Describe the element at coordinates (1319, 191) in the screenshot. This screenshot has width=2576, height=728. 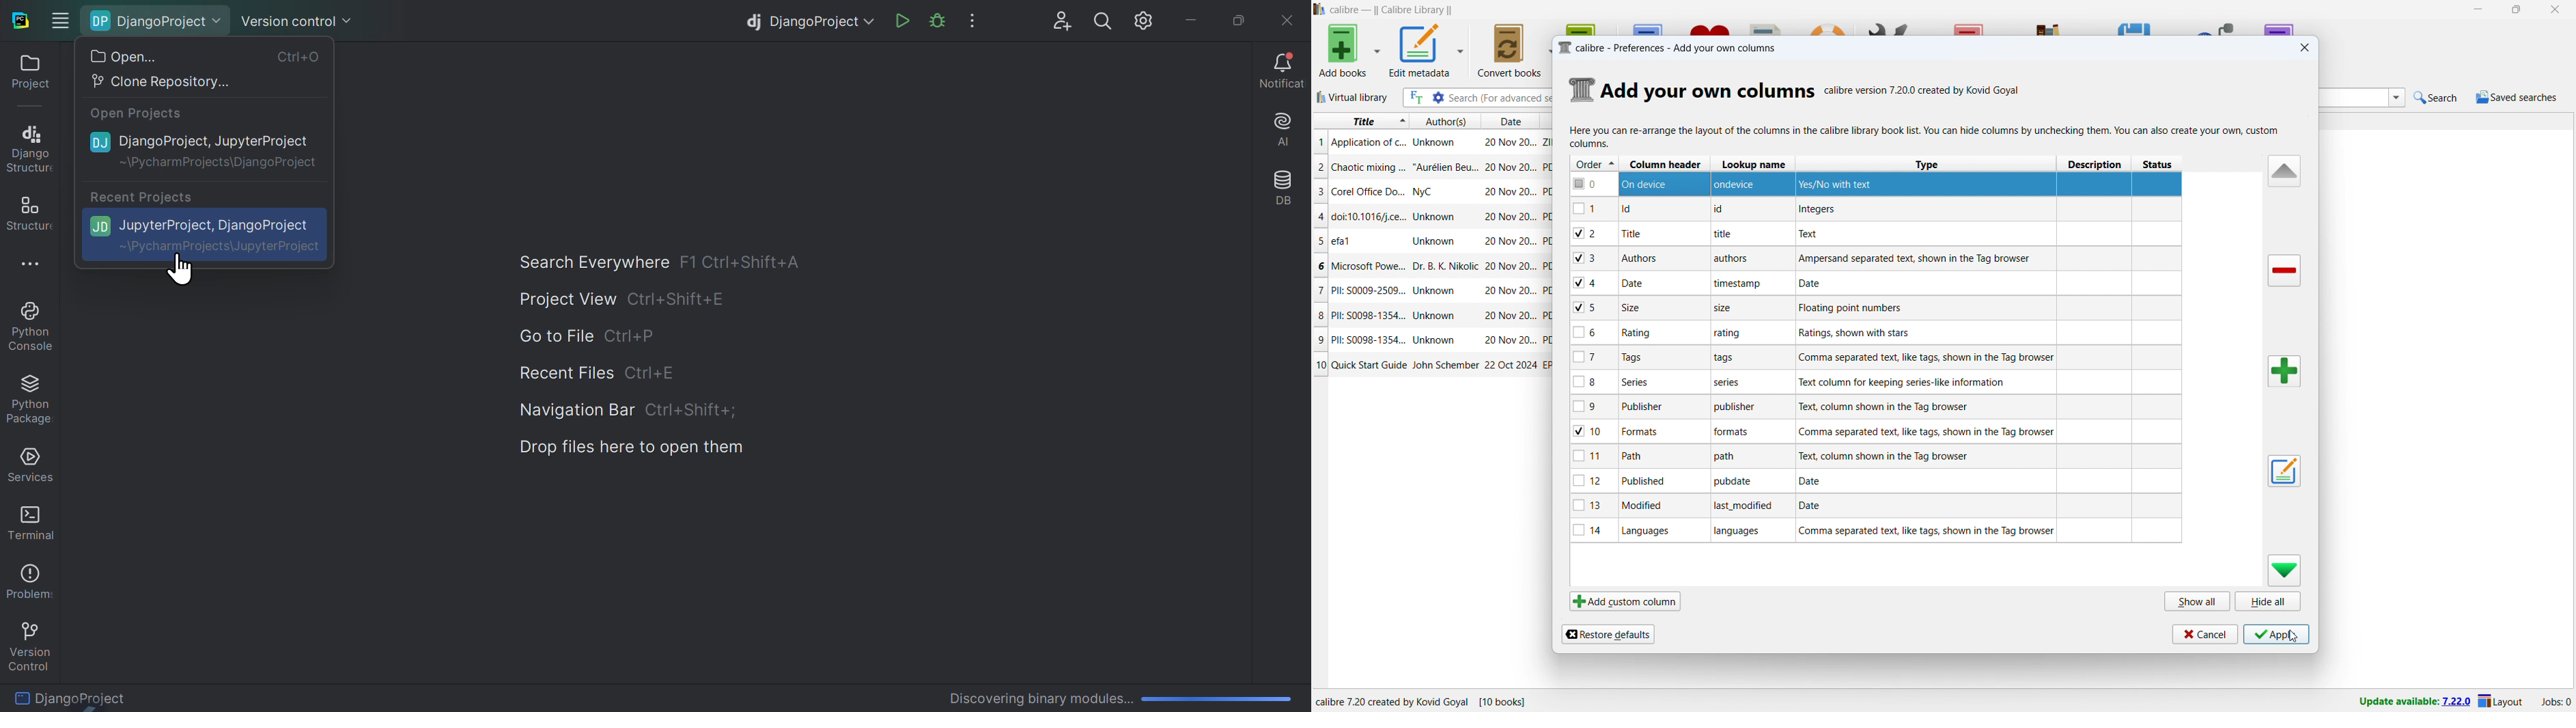
I see `3` at that location.